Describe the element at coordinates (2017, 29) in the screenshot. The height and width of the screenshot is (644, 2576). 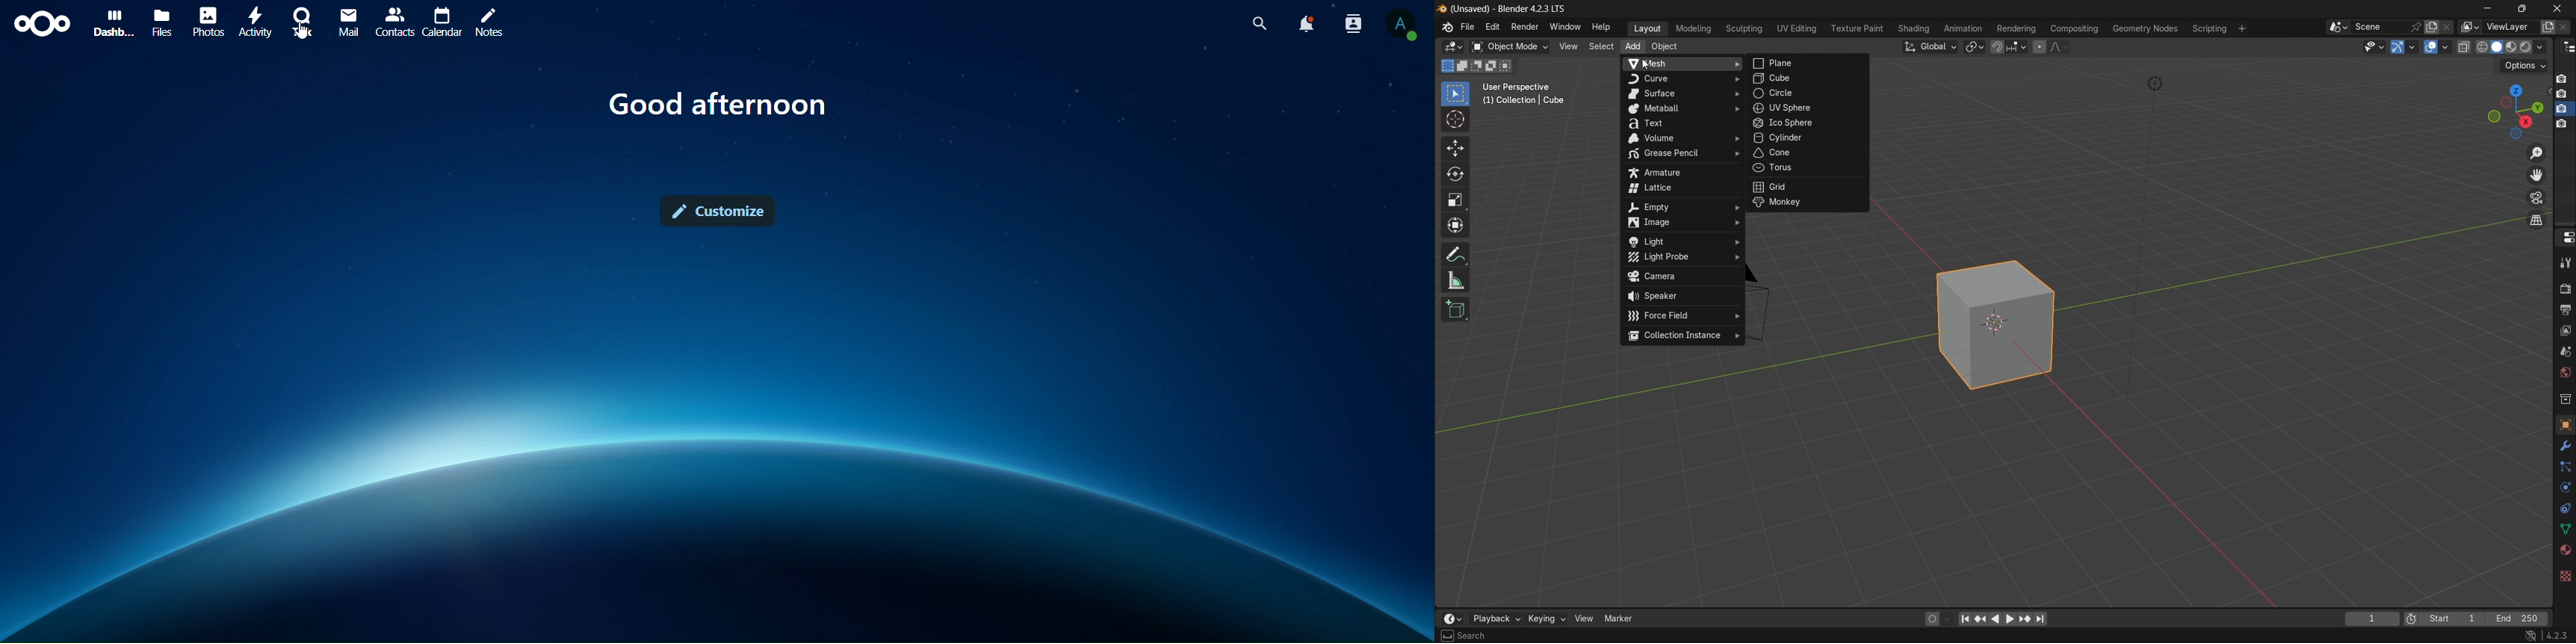
I see `rendering` at that location.